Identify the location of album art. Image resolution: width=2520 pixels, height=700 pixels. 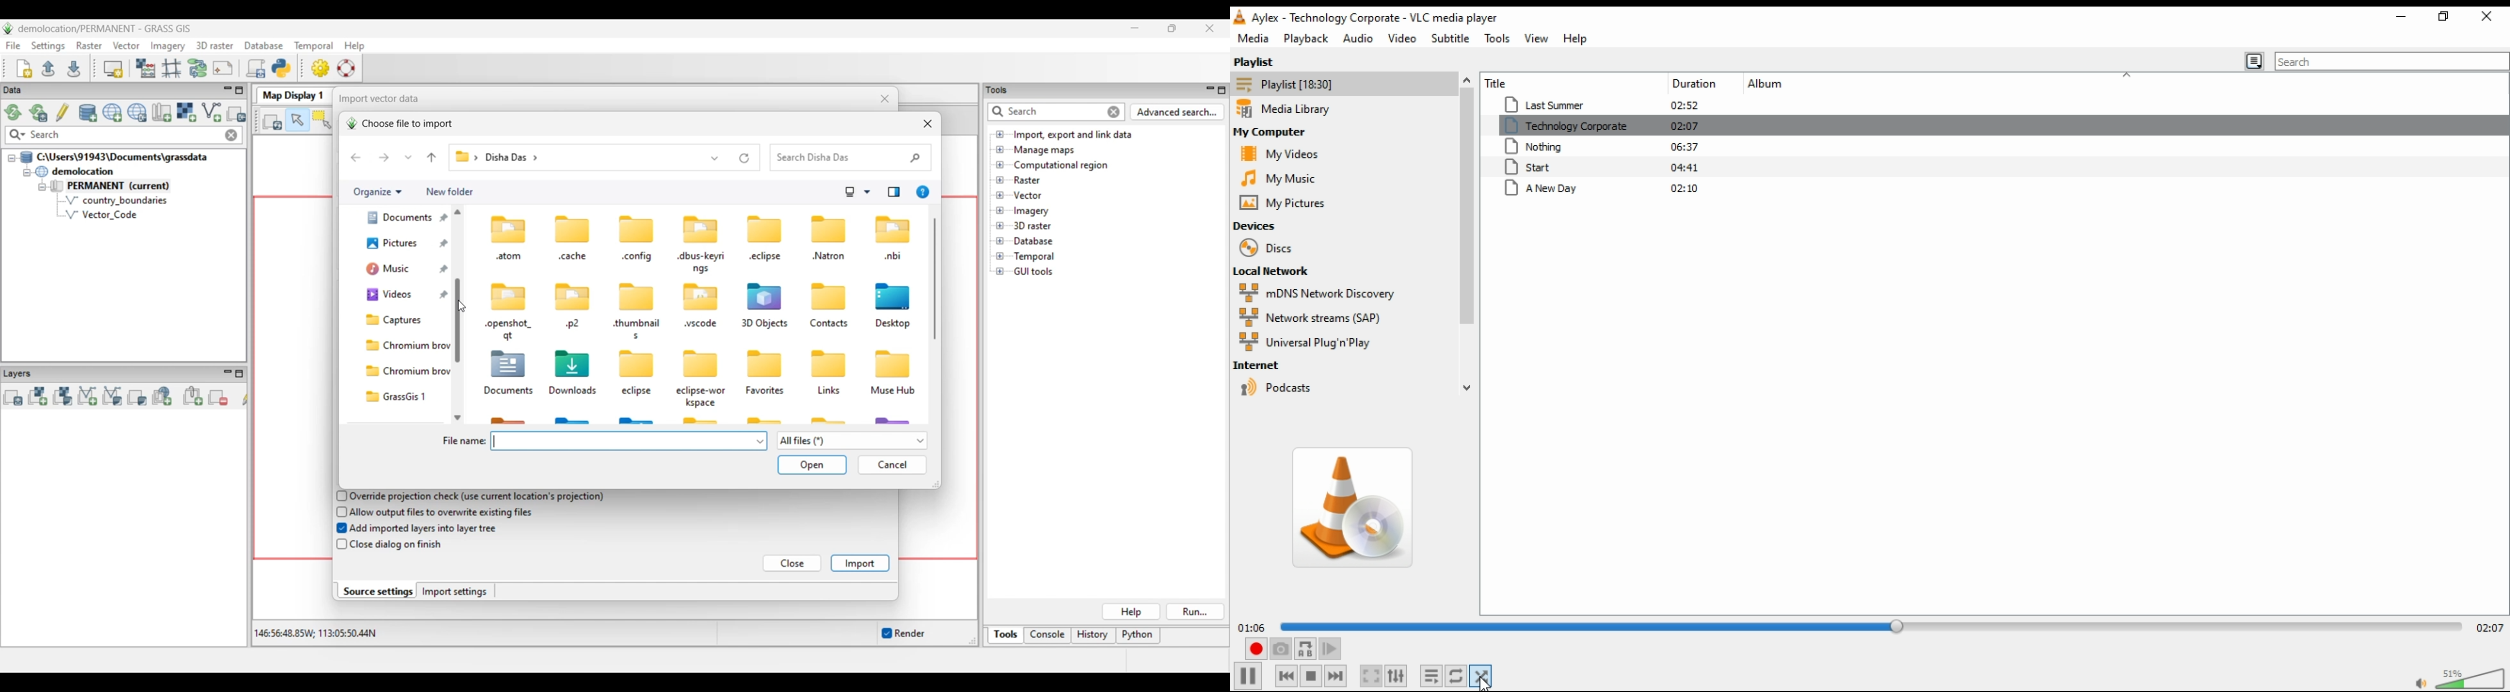
(1355, 504).